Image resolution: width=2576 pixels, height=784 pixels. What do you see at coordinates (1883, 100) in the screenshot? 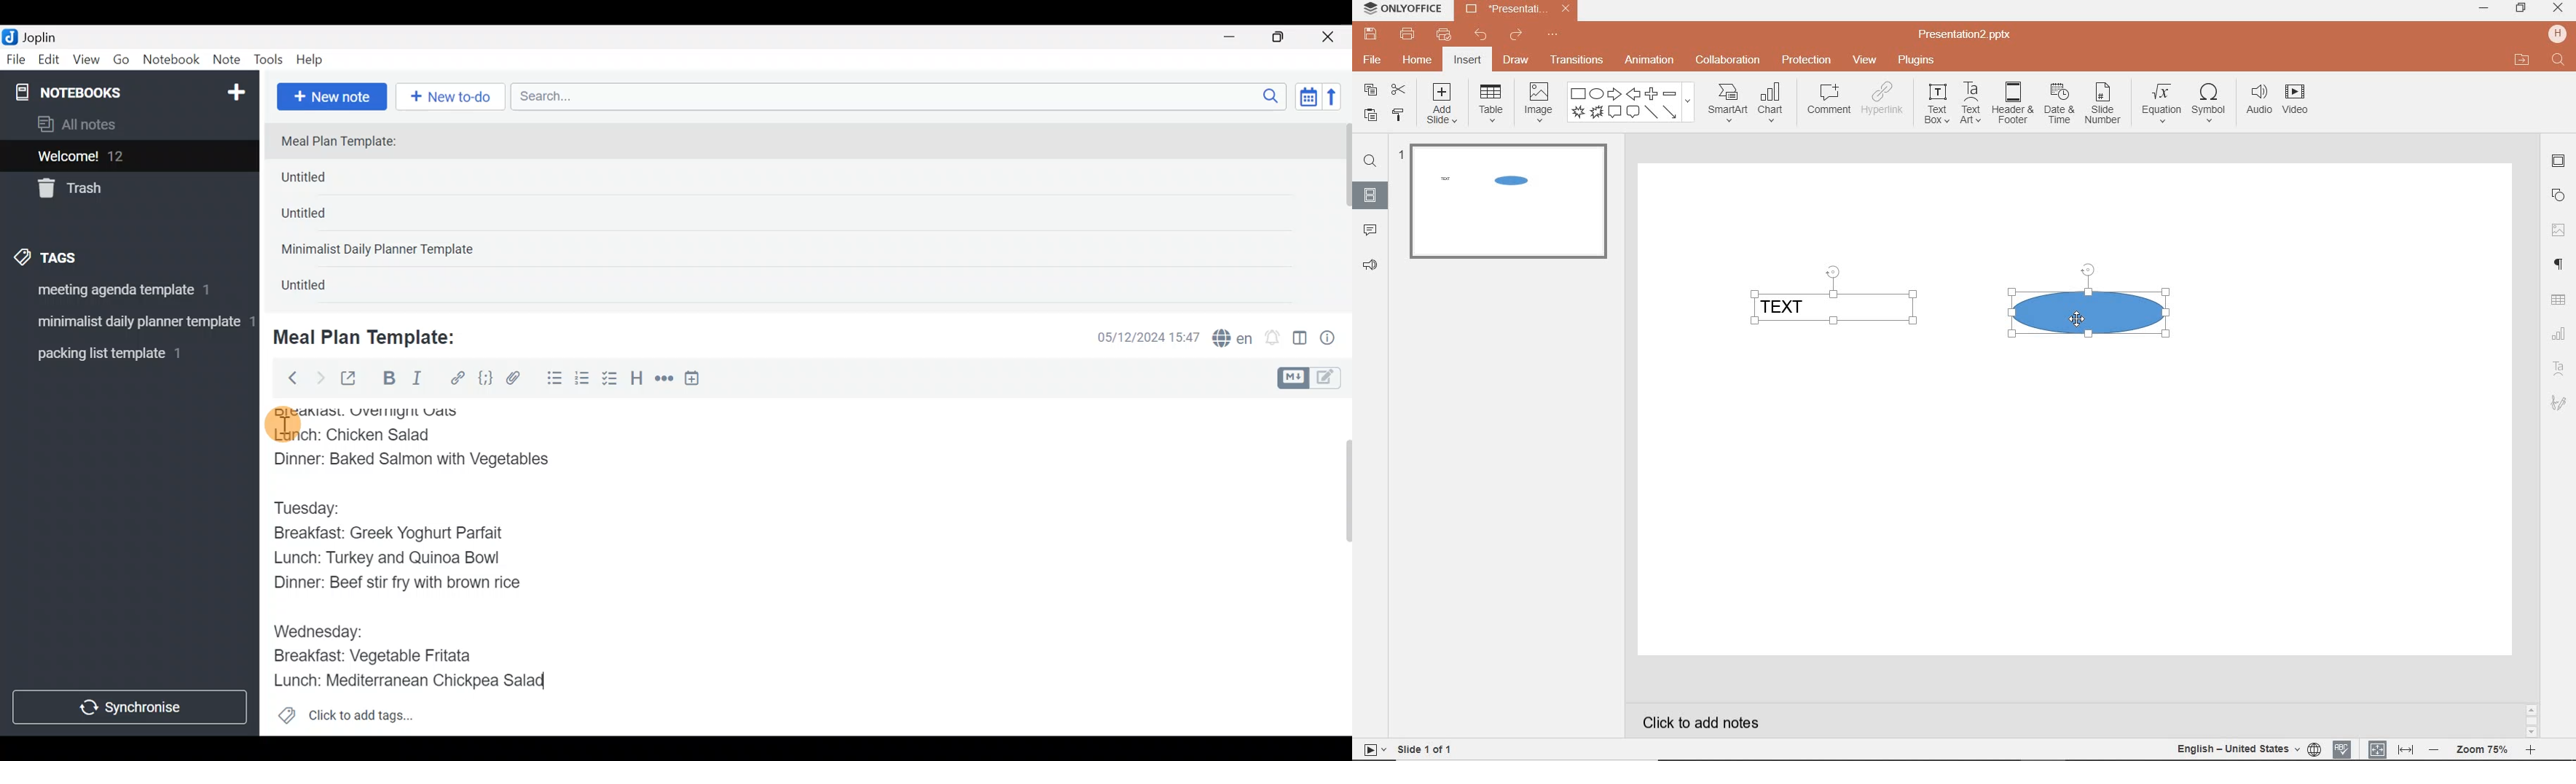
I see `hyperlink` at bounding box center [1883, 100].